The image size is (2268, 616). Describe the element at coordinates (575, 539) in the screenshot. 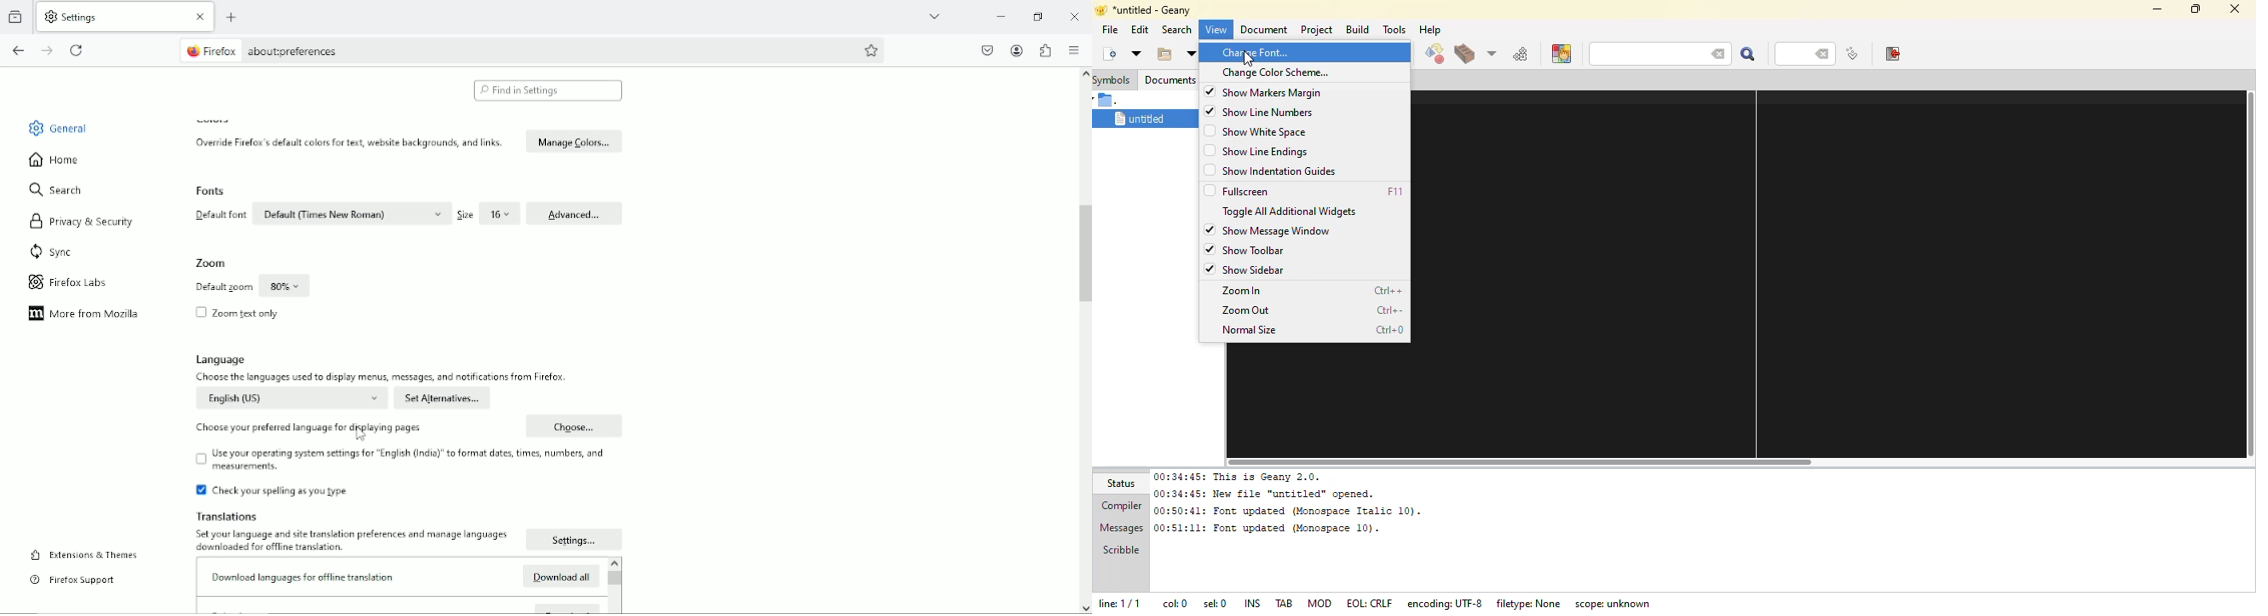

I see `Settings...` at that location.